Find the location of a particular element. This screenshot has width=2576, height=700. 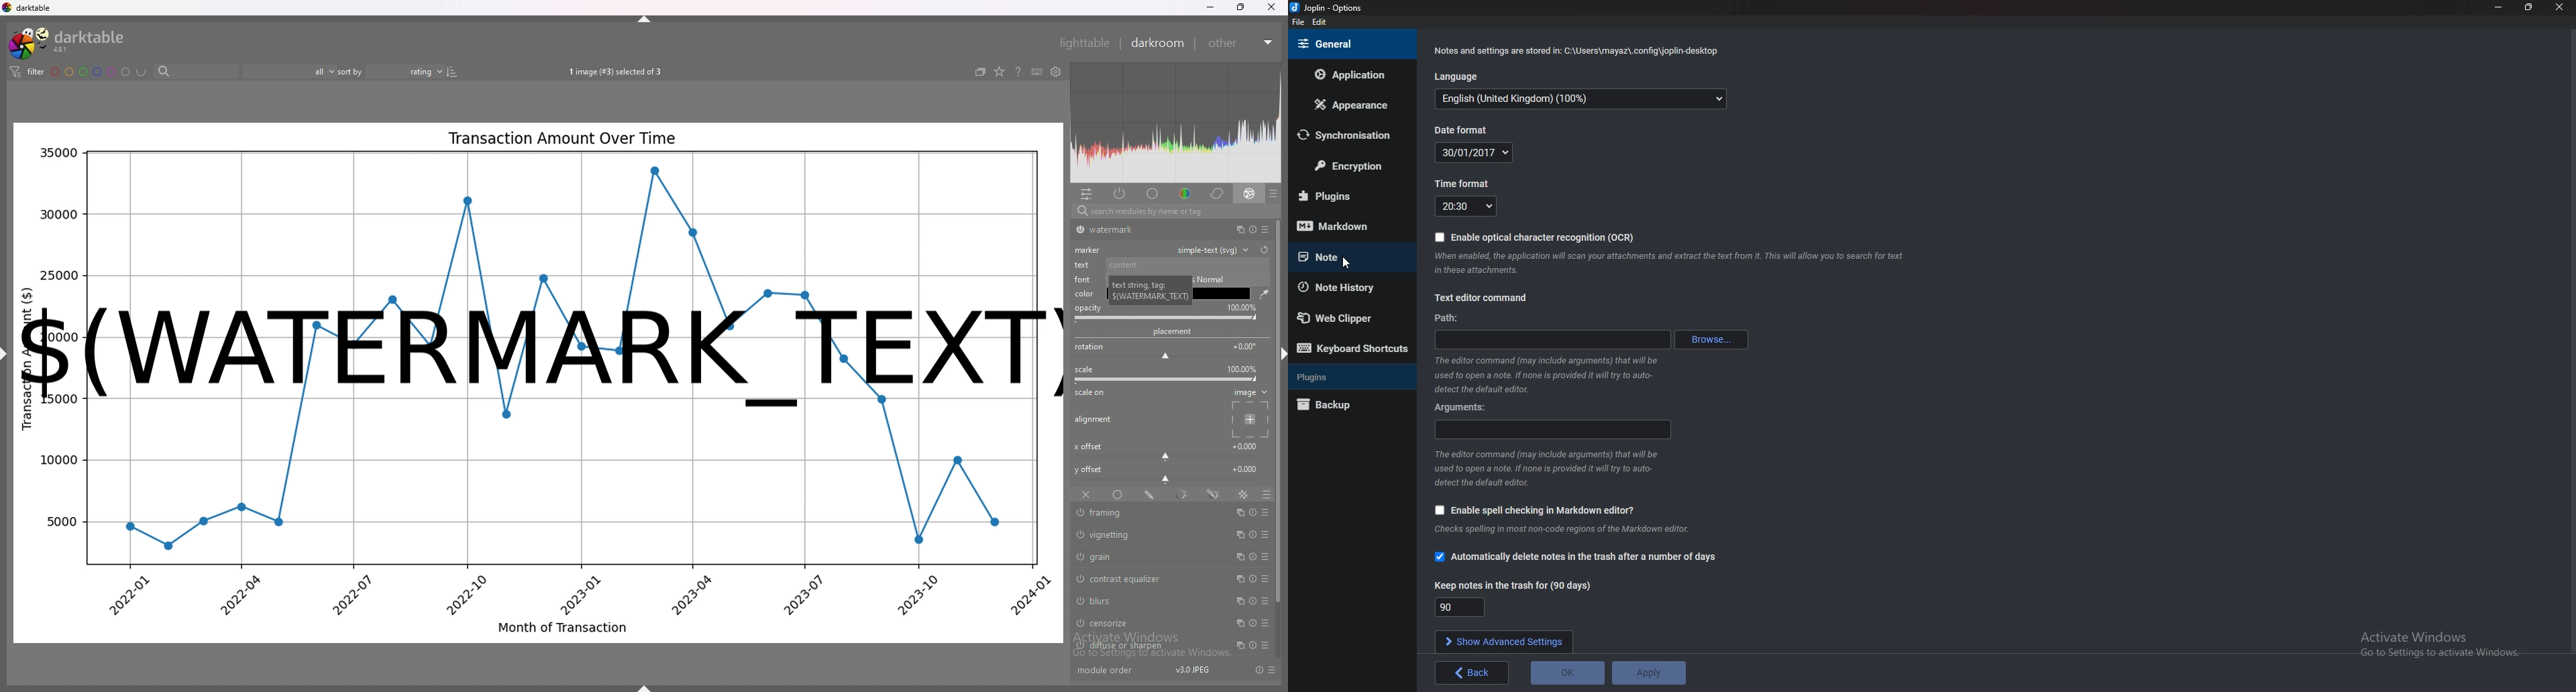

show advanced settings is located at coordinates (1508, 641).